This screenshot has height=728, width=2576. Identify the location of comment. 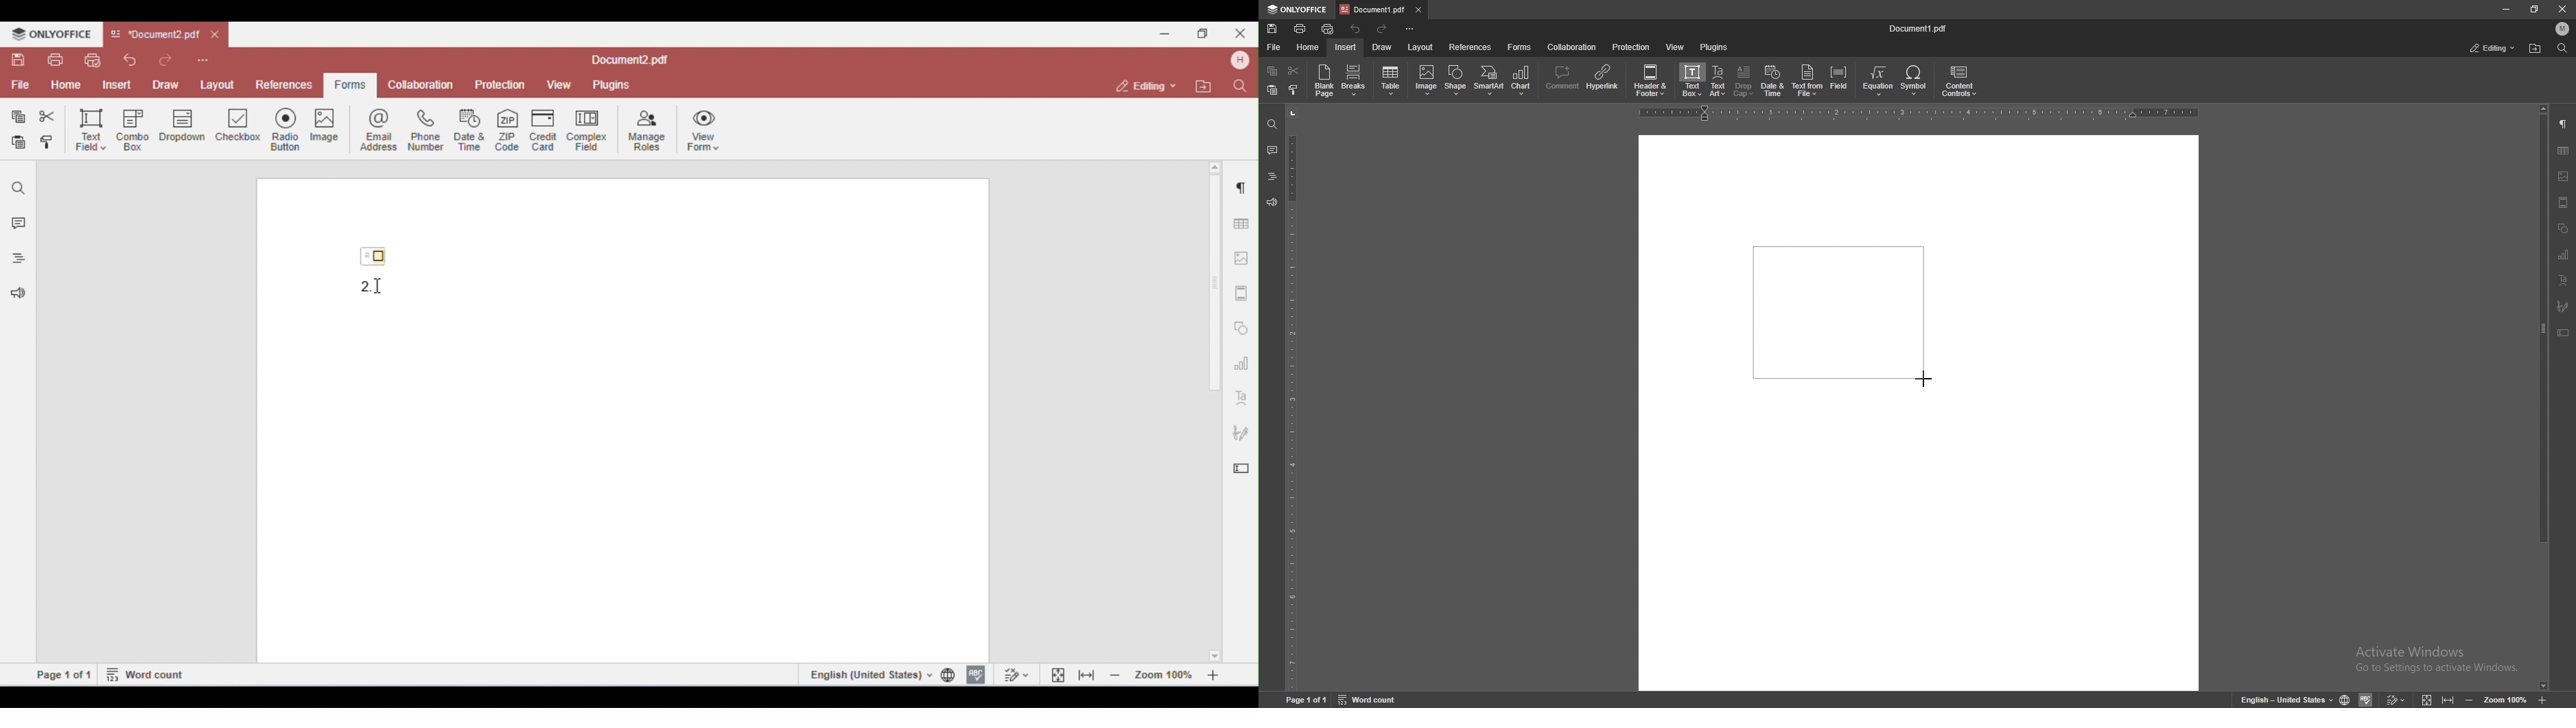
(1272, 150).